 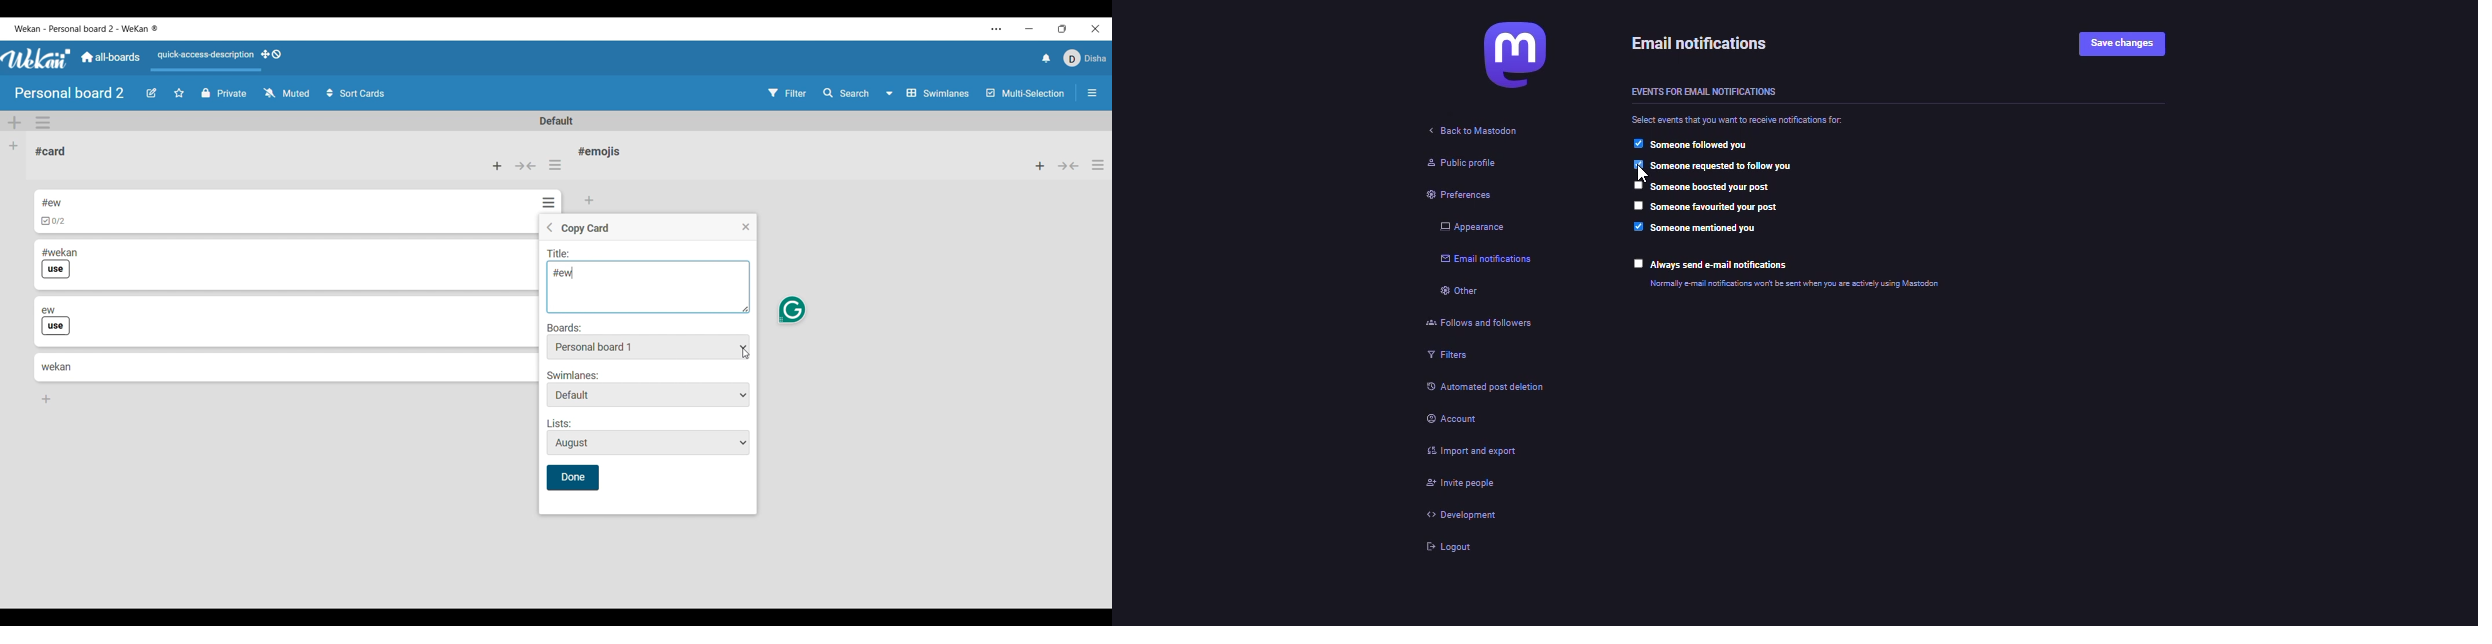 What do you see at coordinates (847, 93) in the screenshot?
I see `Search ` at bounding box center [847, 93].